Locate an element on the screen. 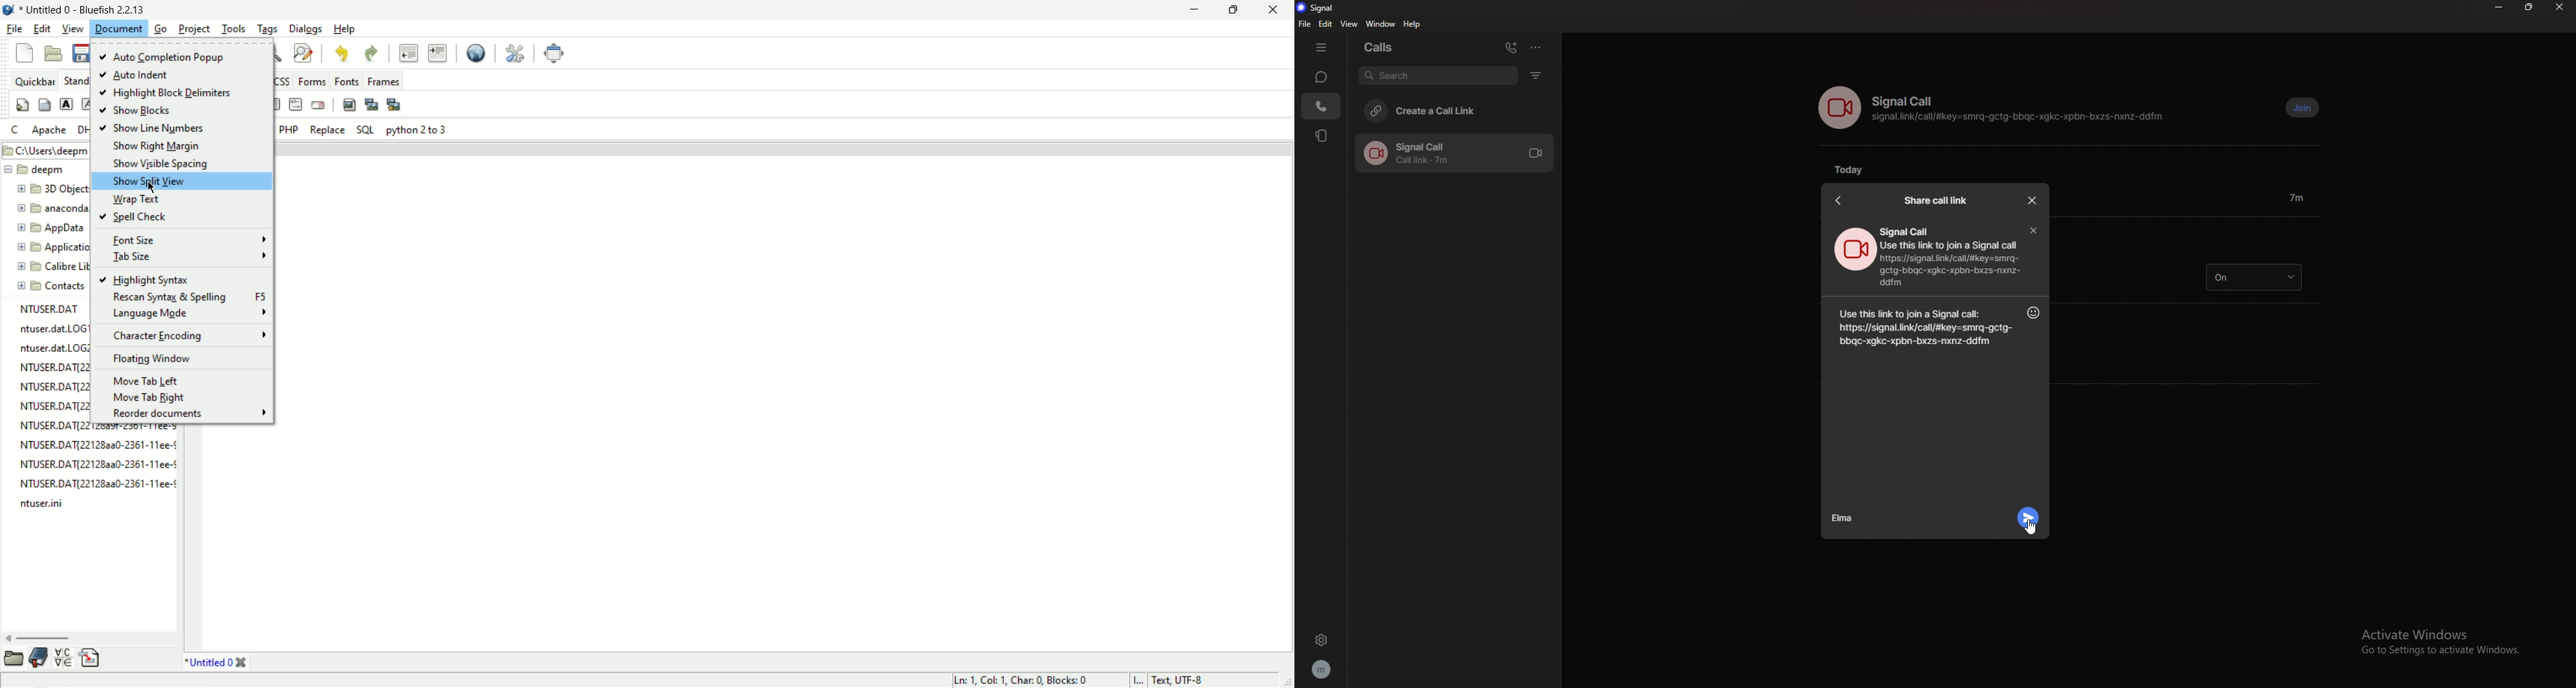  help is located at coordinates (1413, 25).